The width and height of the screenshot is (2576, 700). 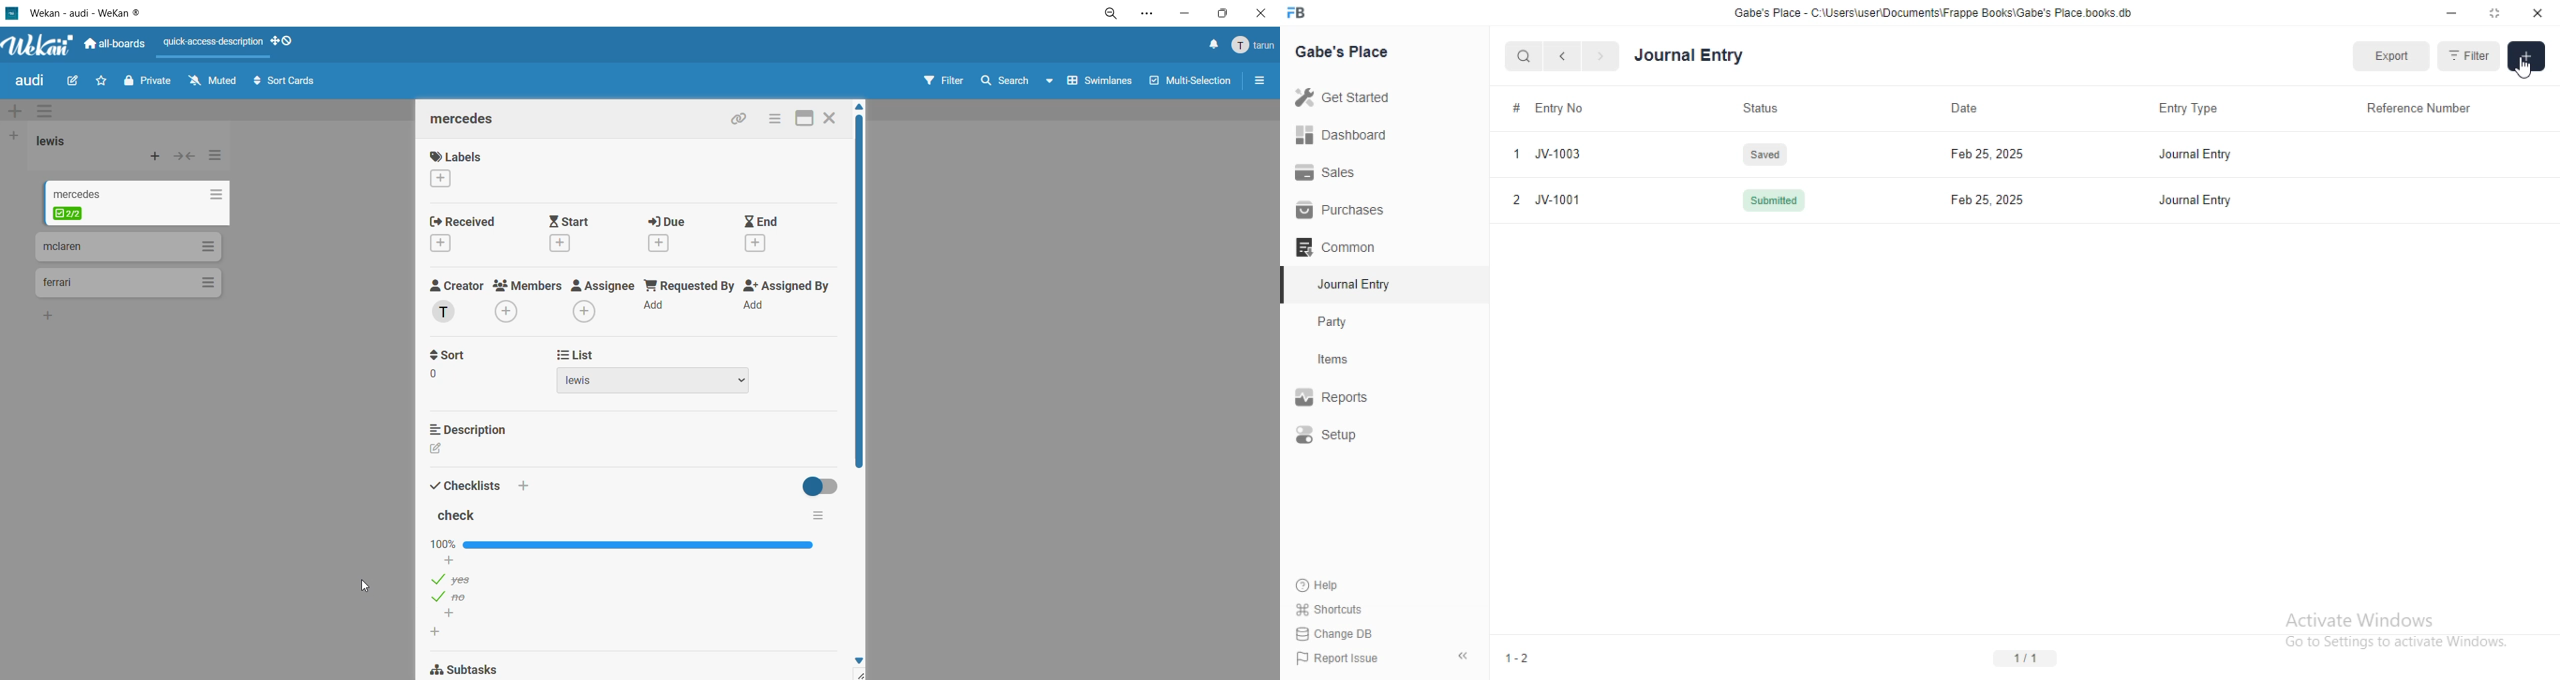 I want to click on Party, so click(x=1334, y=322).